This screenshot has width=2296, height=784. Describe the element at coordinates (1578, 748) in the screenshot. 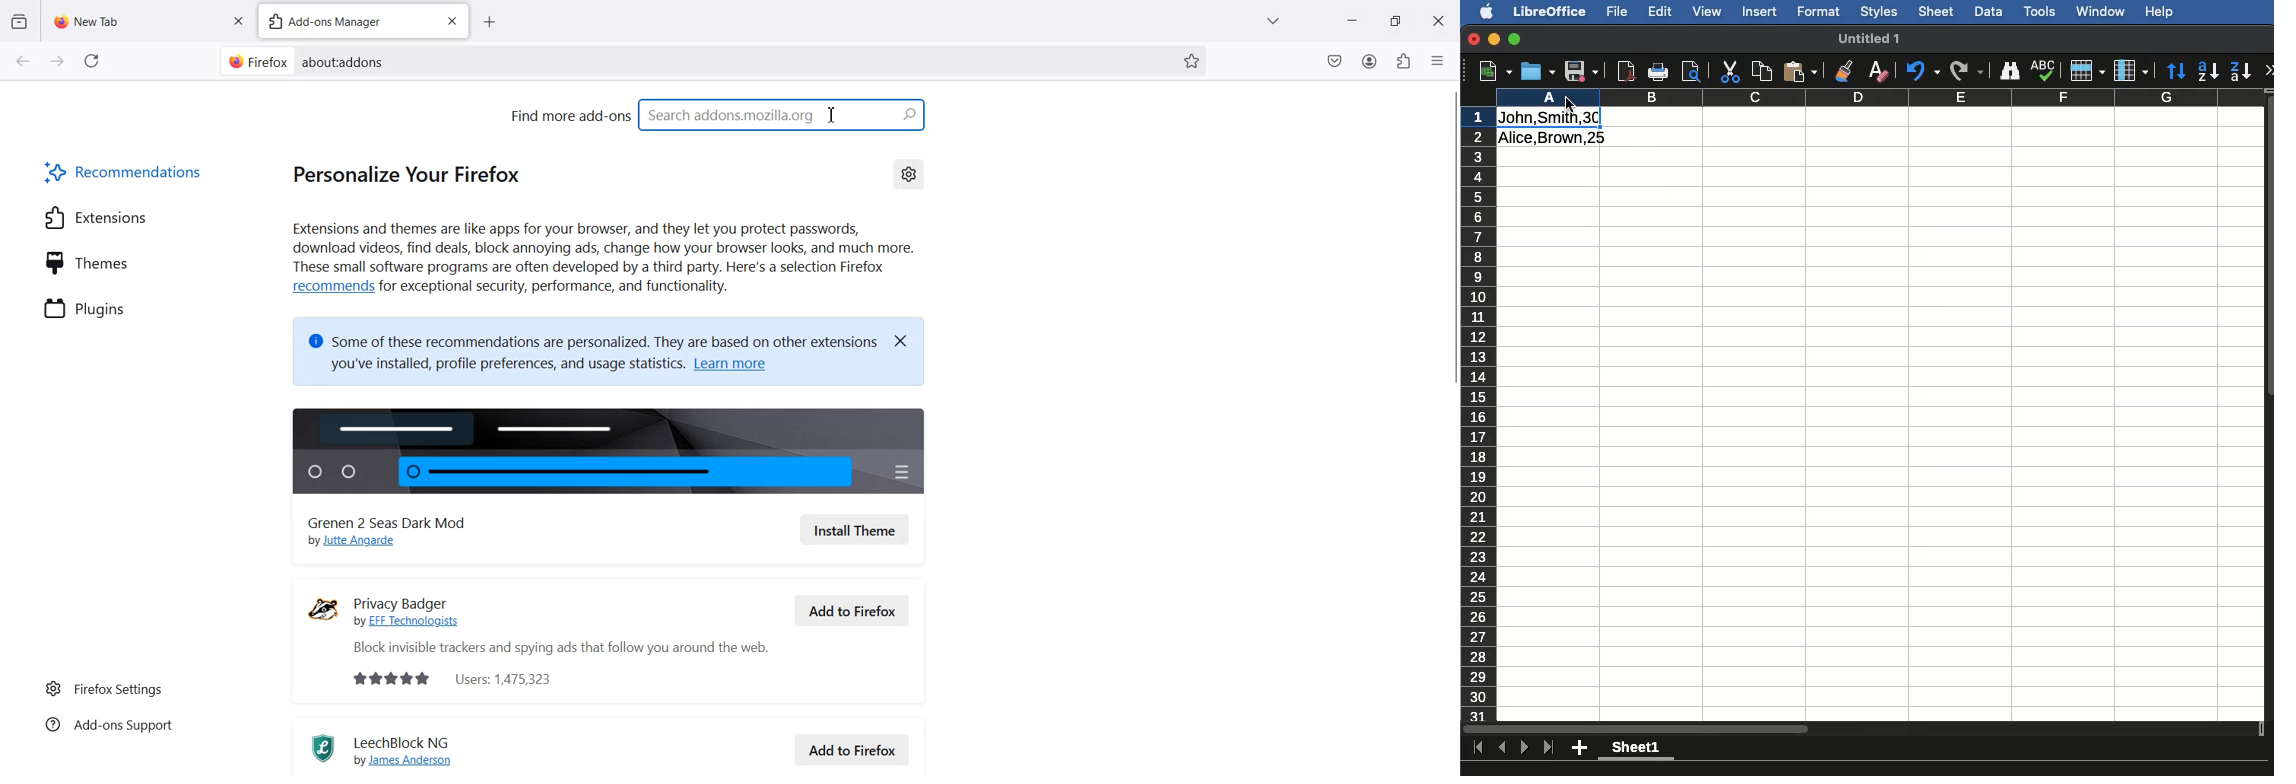

I see `Add new sheet` at that location.